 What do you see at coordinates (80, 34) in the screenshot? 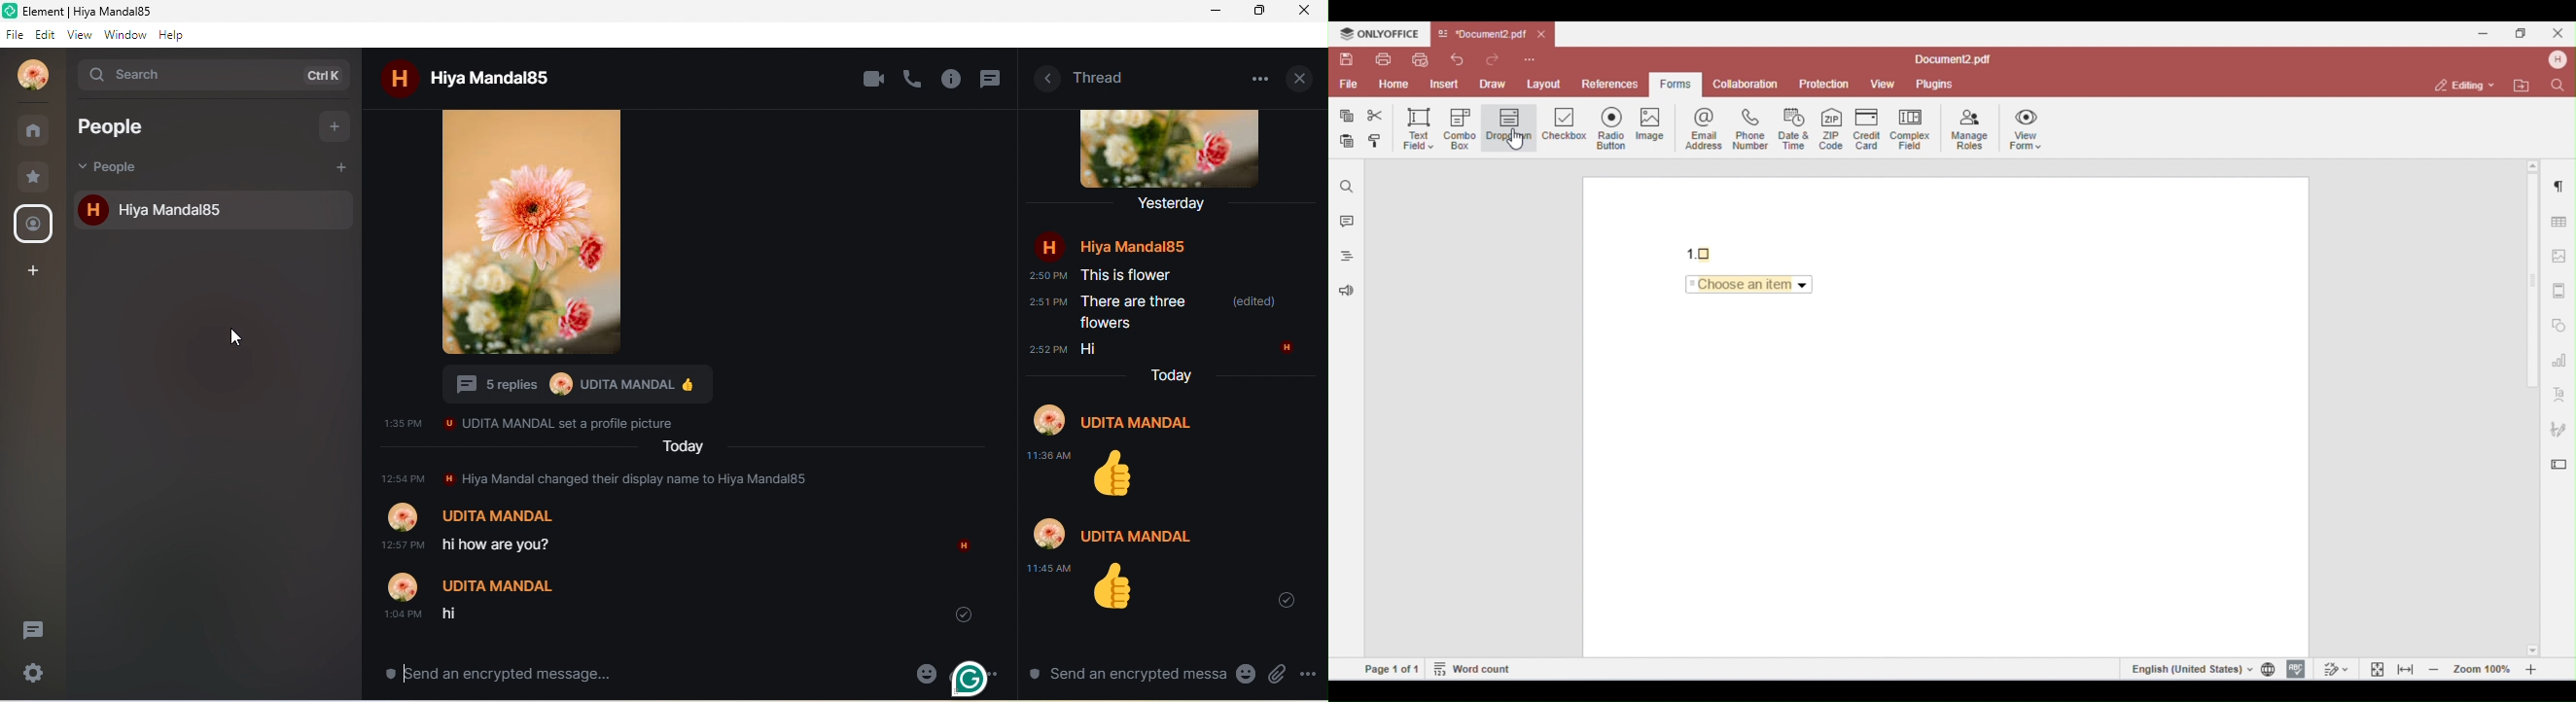
I see `view` at bounding box center [80, 34].